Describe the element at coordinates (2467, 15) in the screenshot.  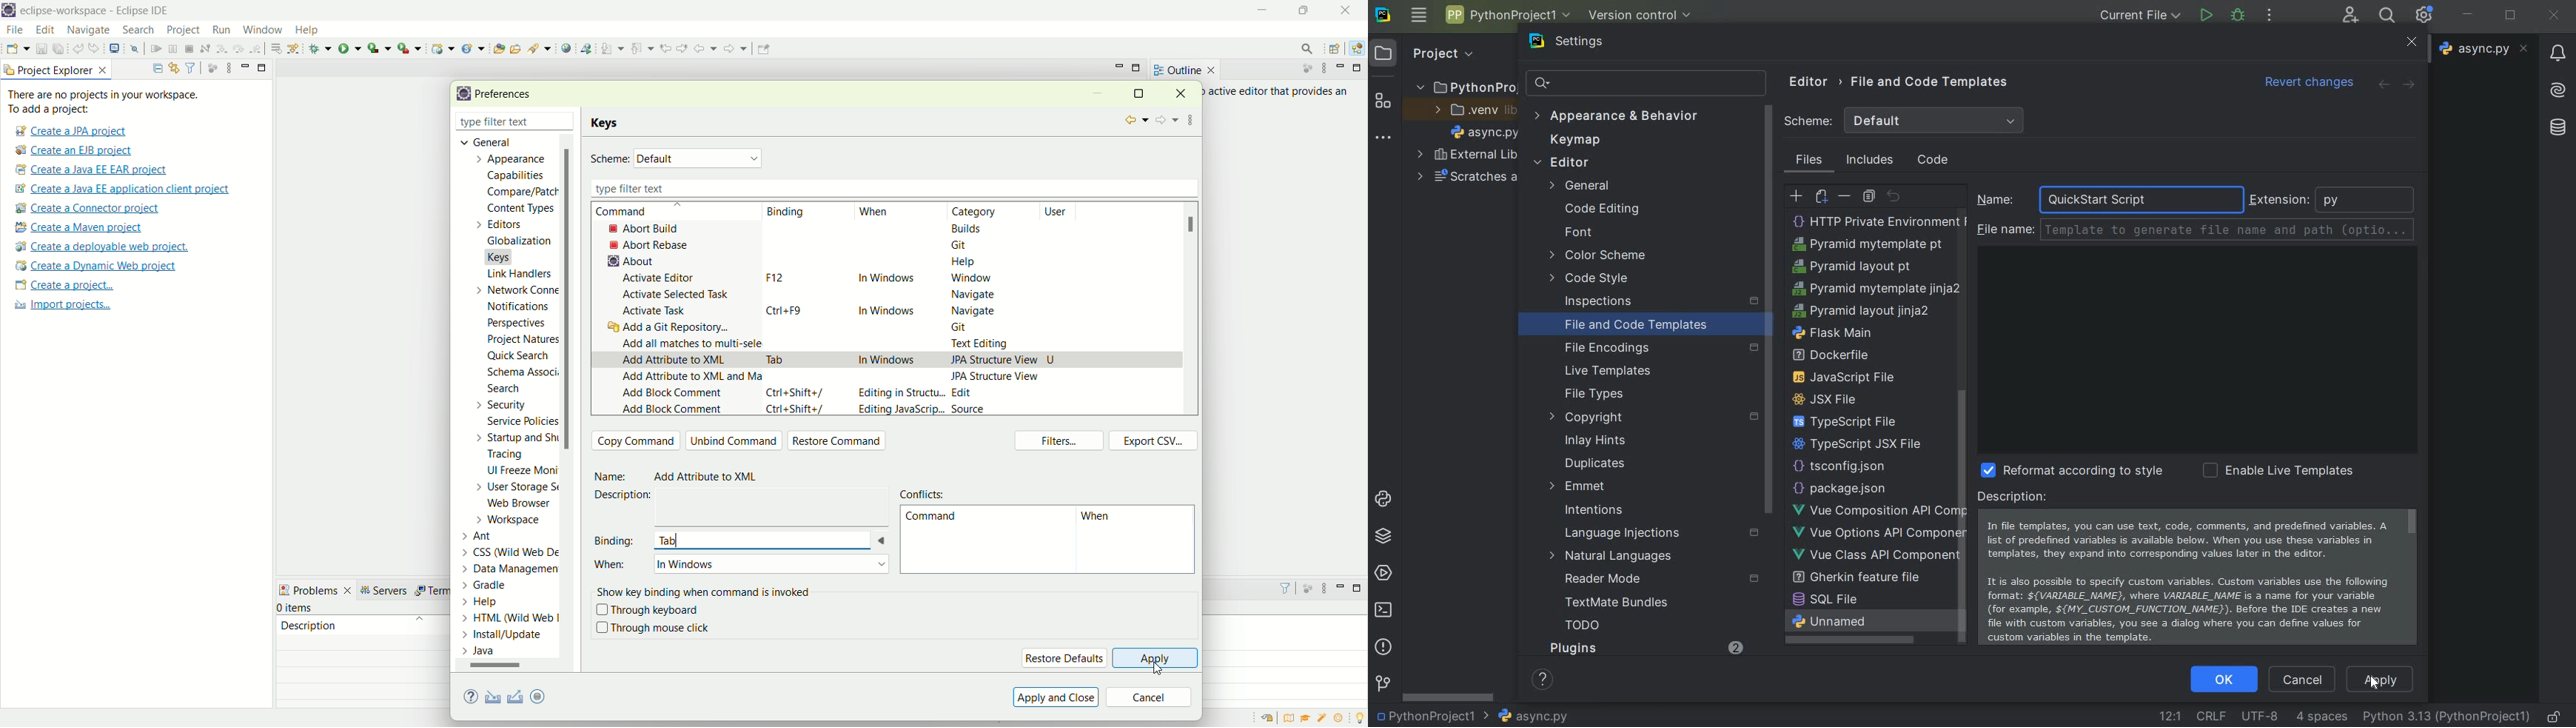
I see `minimize` at that location.